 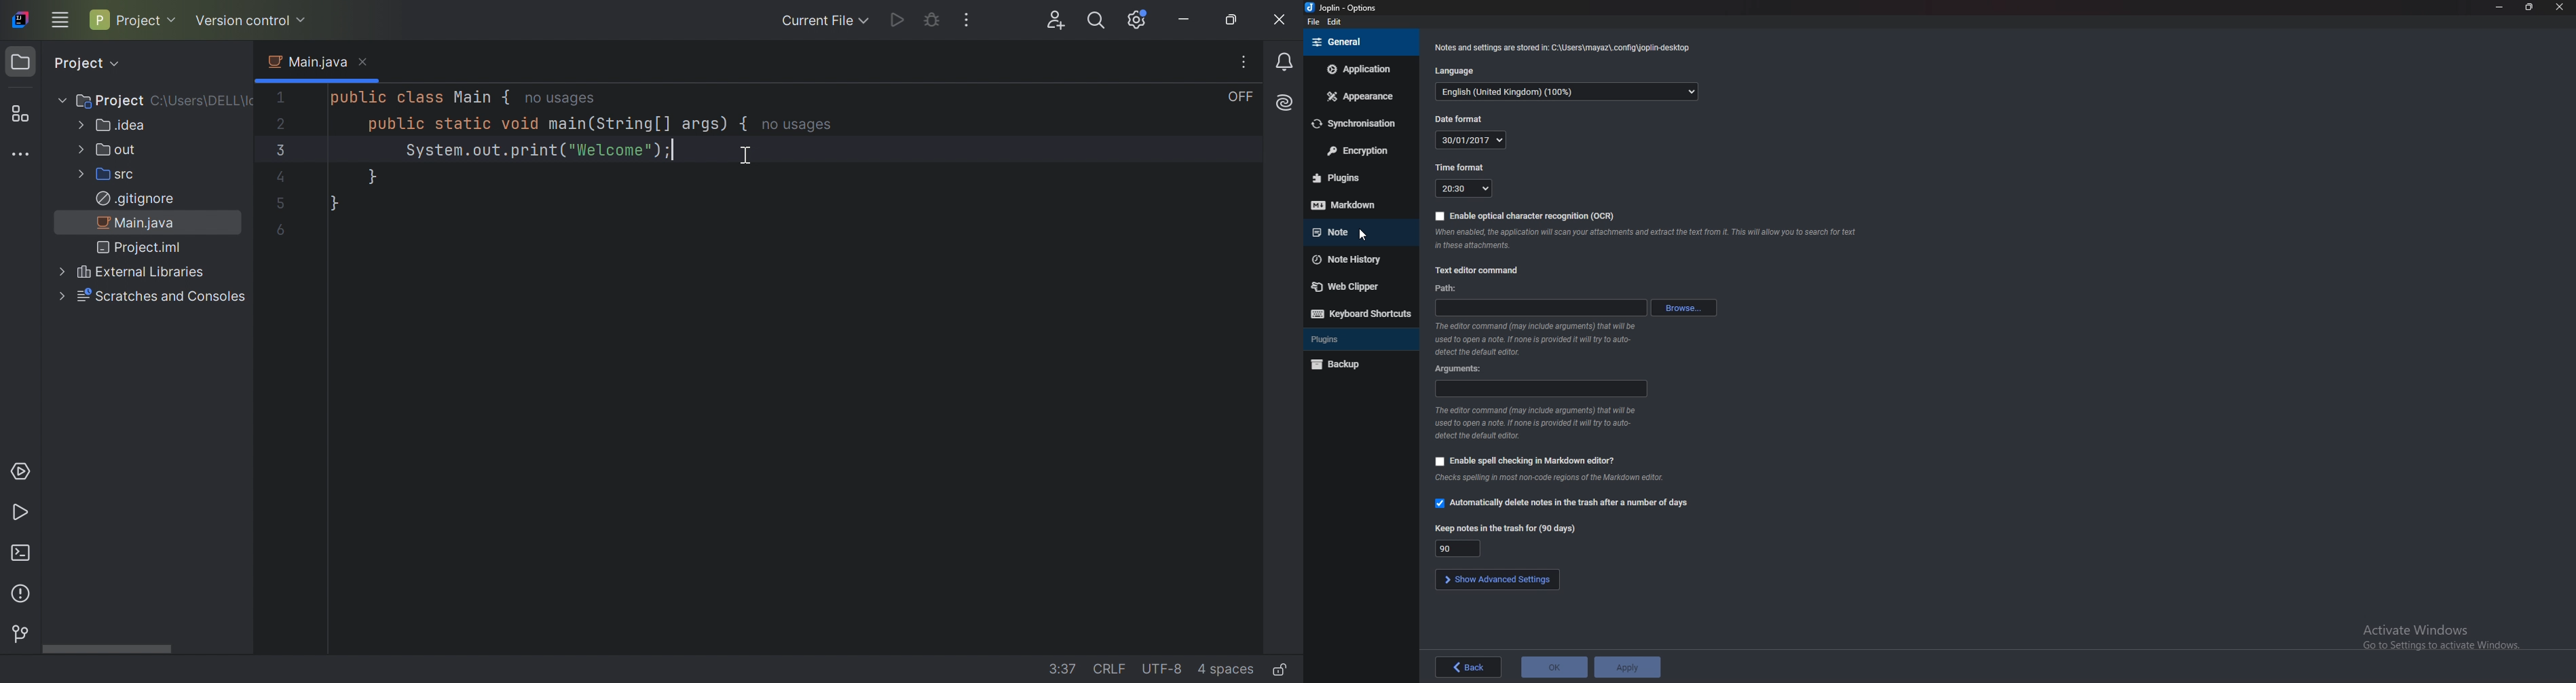 I want to click on Info, so click(x=1555, y=479).